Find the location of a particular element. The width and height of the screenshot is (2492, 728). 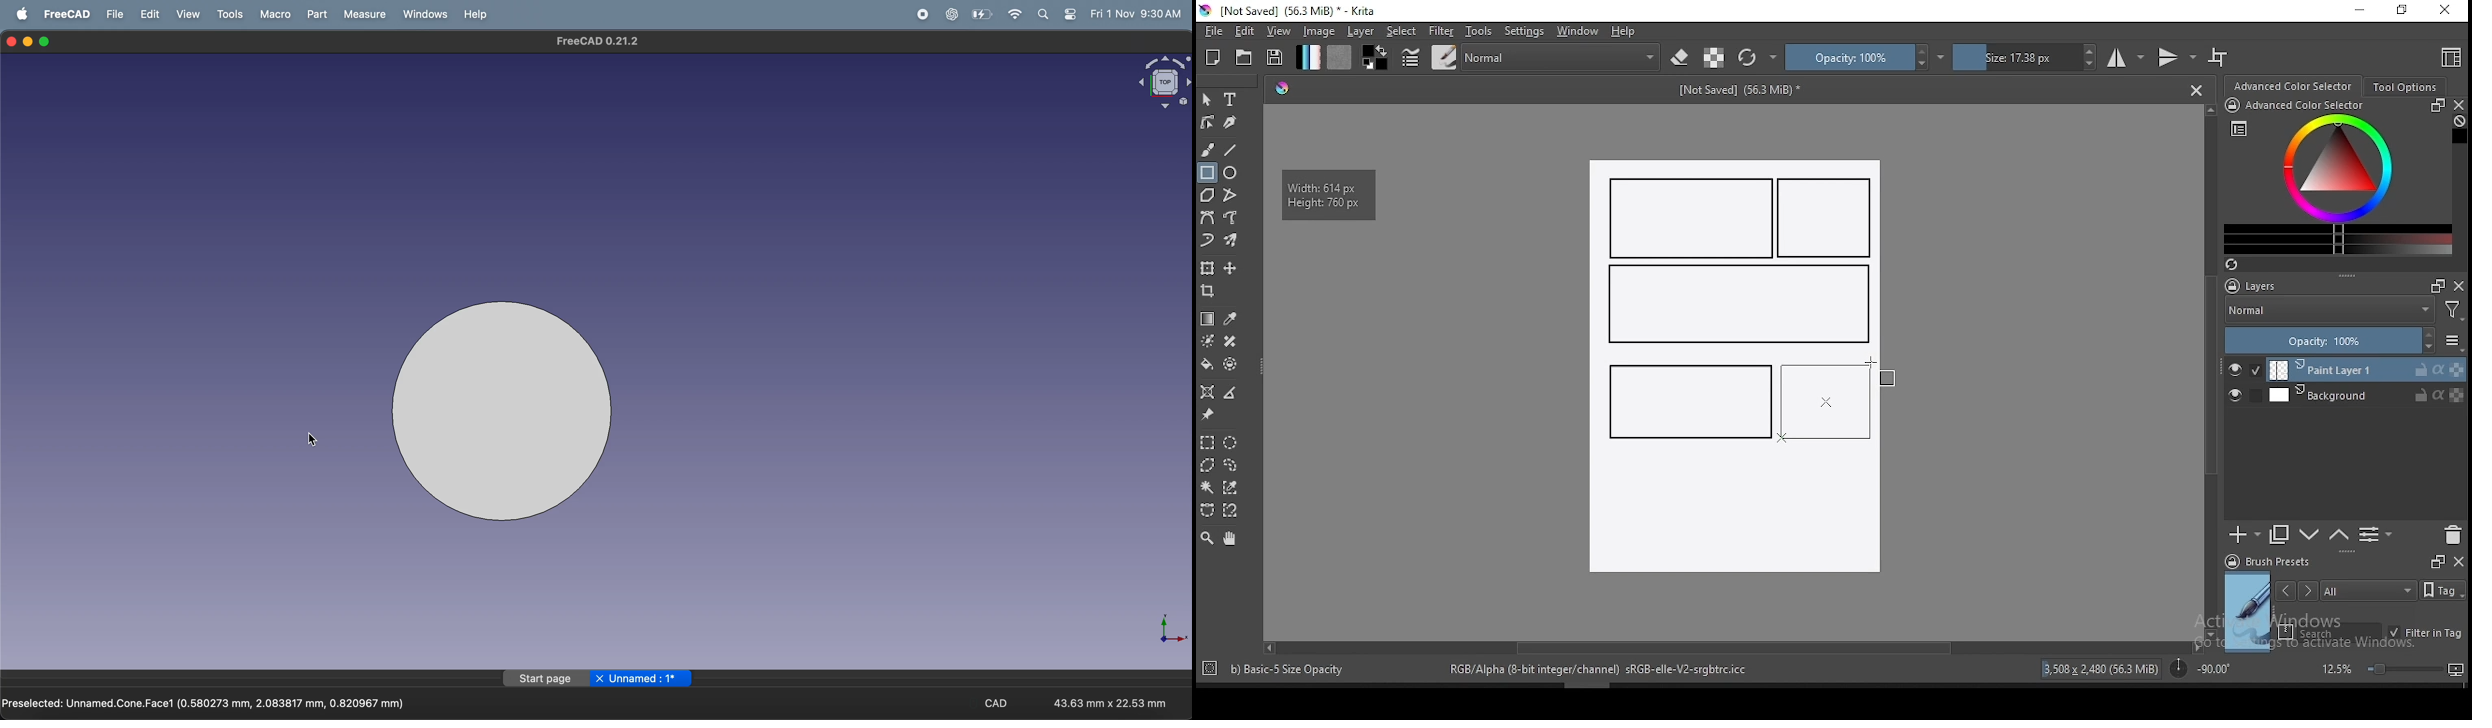

pan tool is located at coordinates (1228, 539).